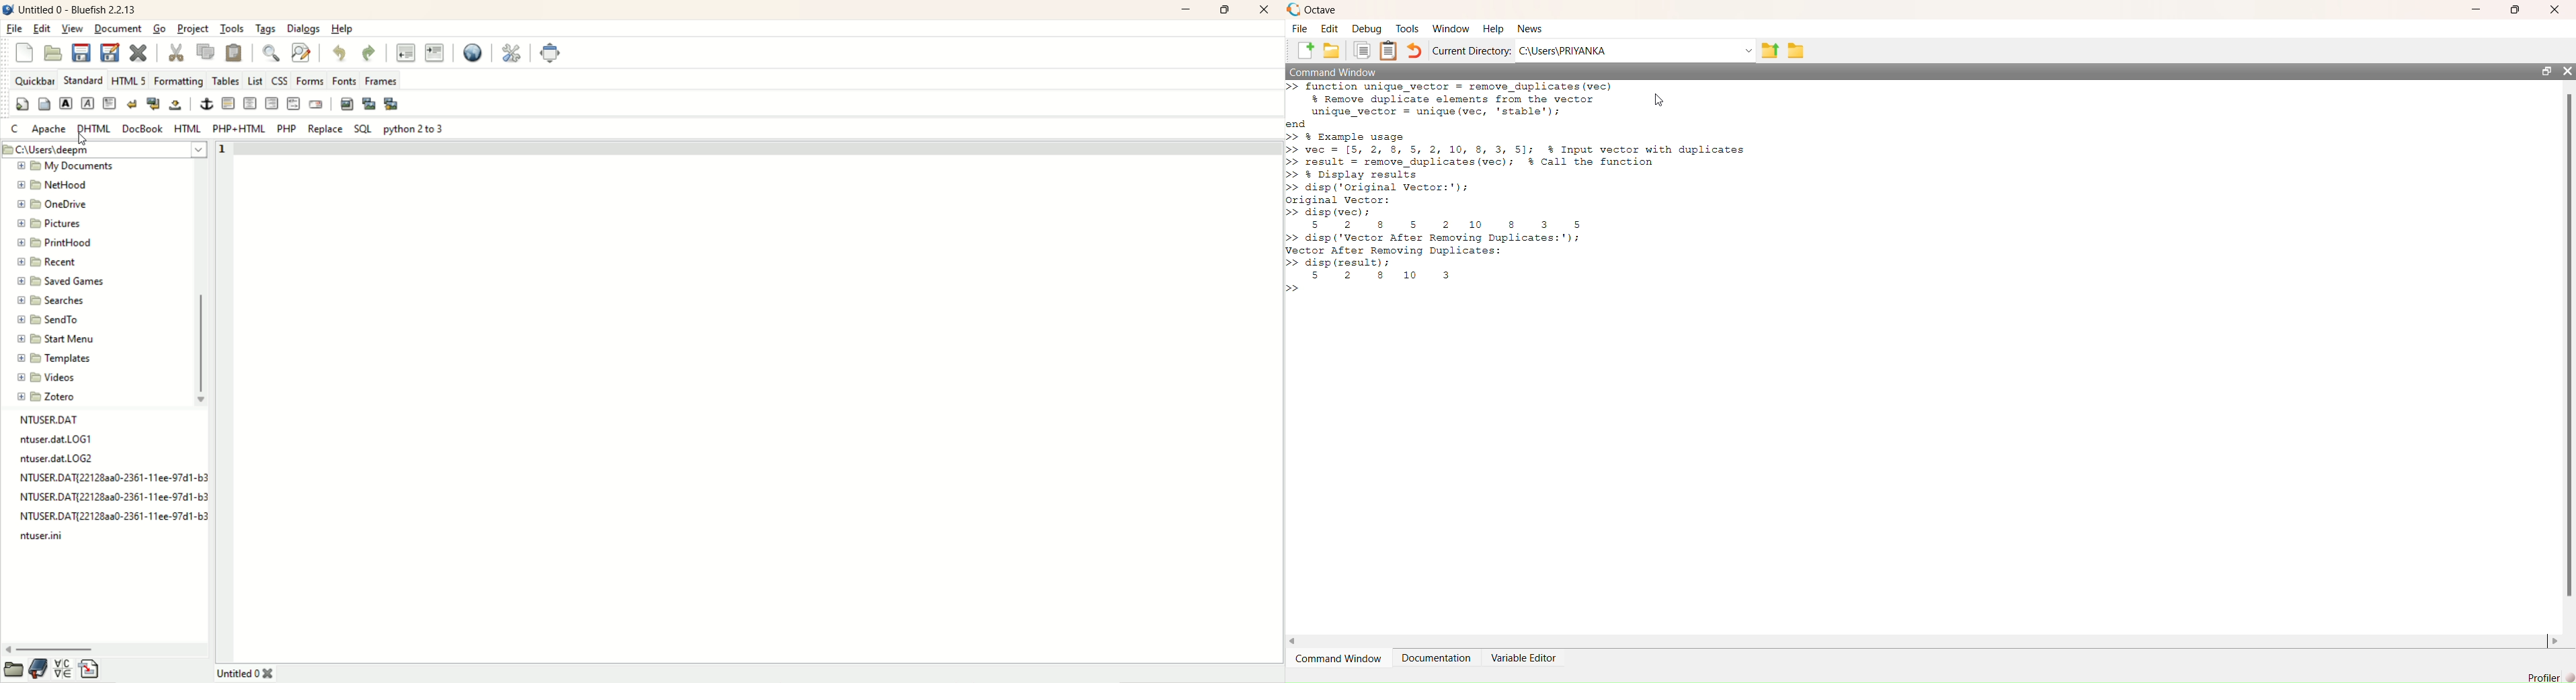  Describe the element at coordinates (1265, 9) in the screenshot. I see `close` at that location.